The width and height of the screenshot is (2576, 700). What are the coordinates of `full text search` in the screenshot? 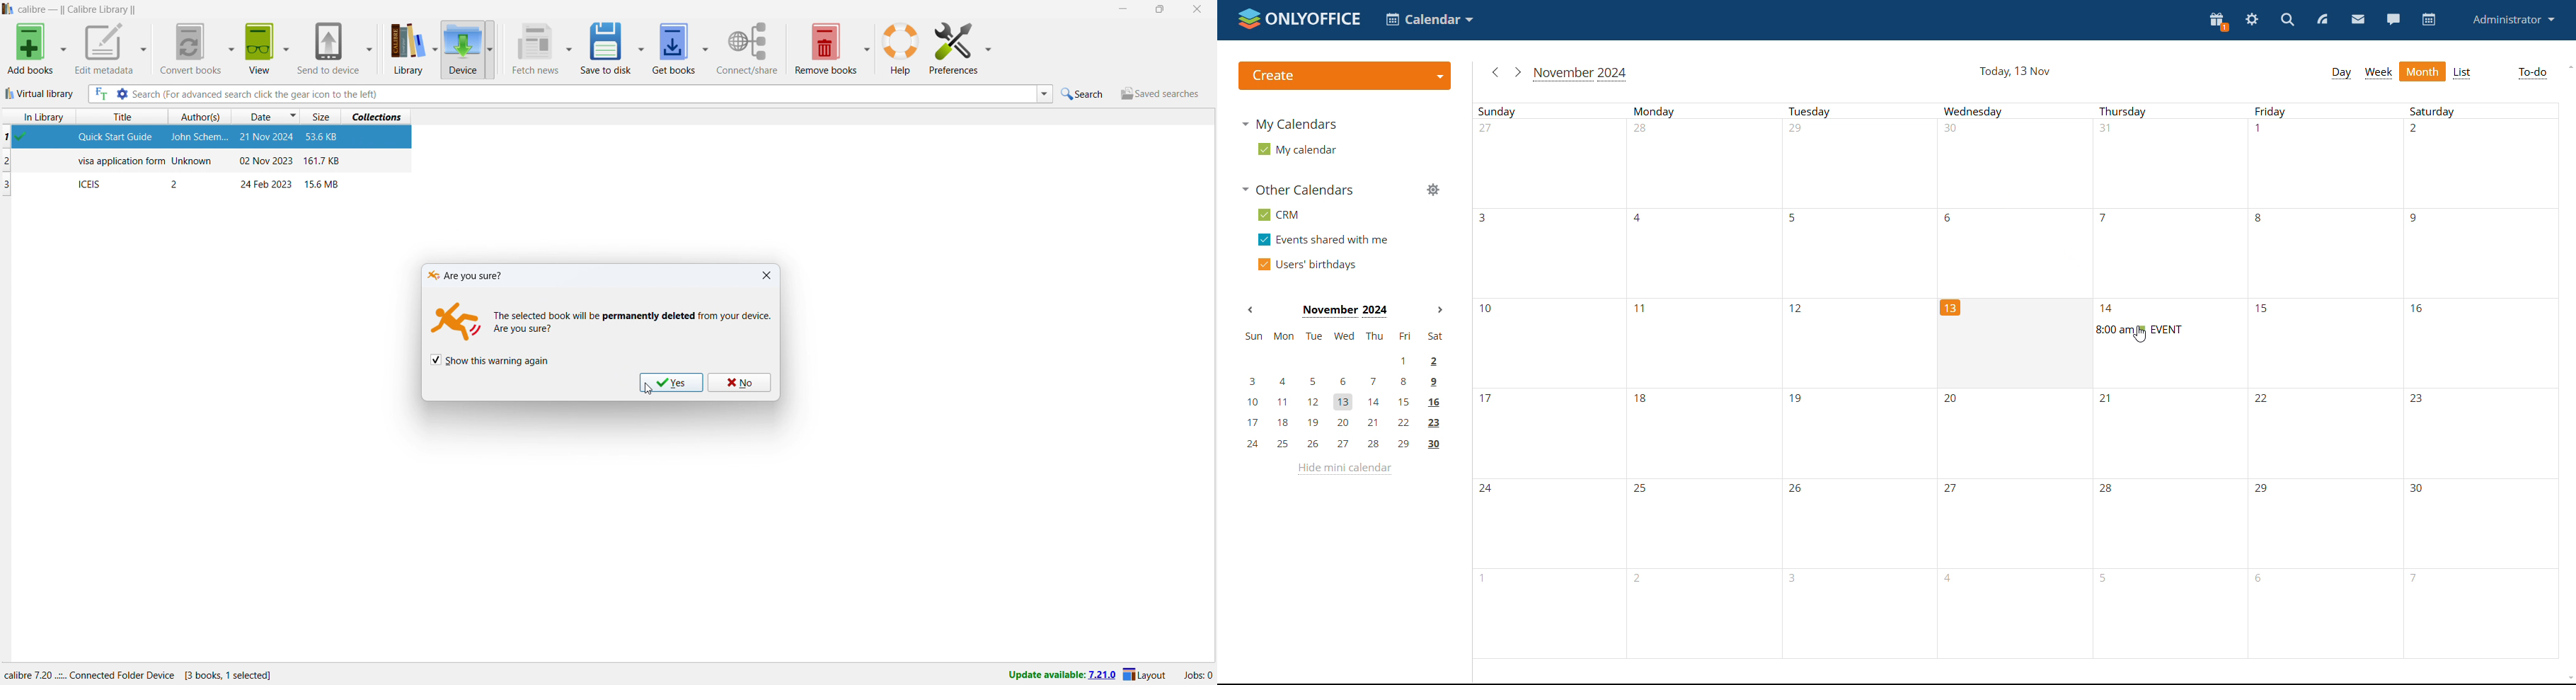 It's located at (100, 95).